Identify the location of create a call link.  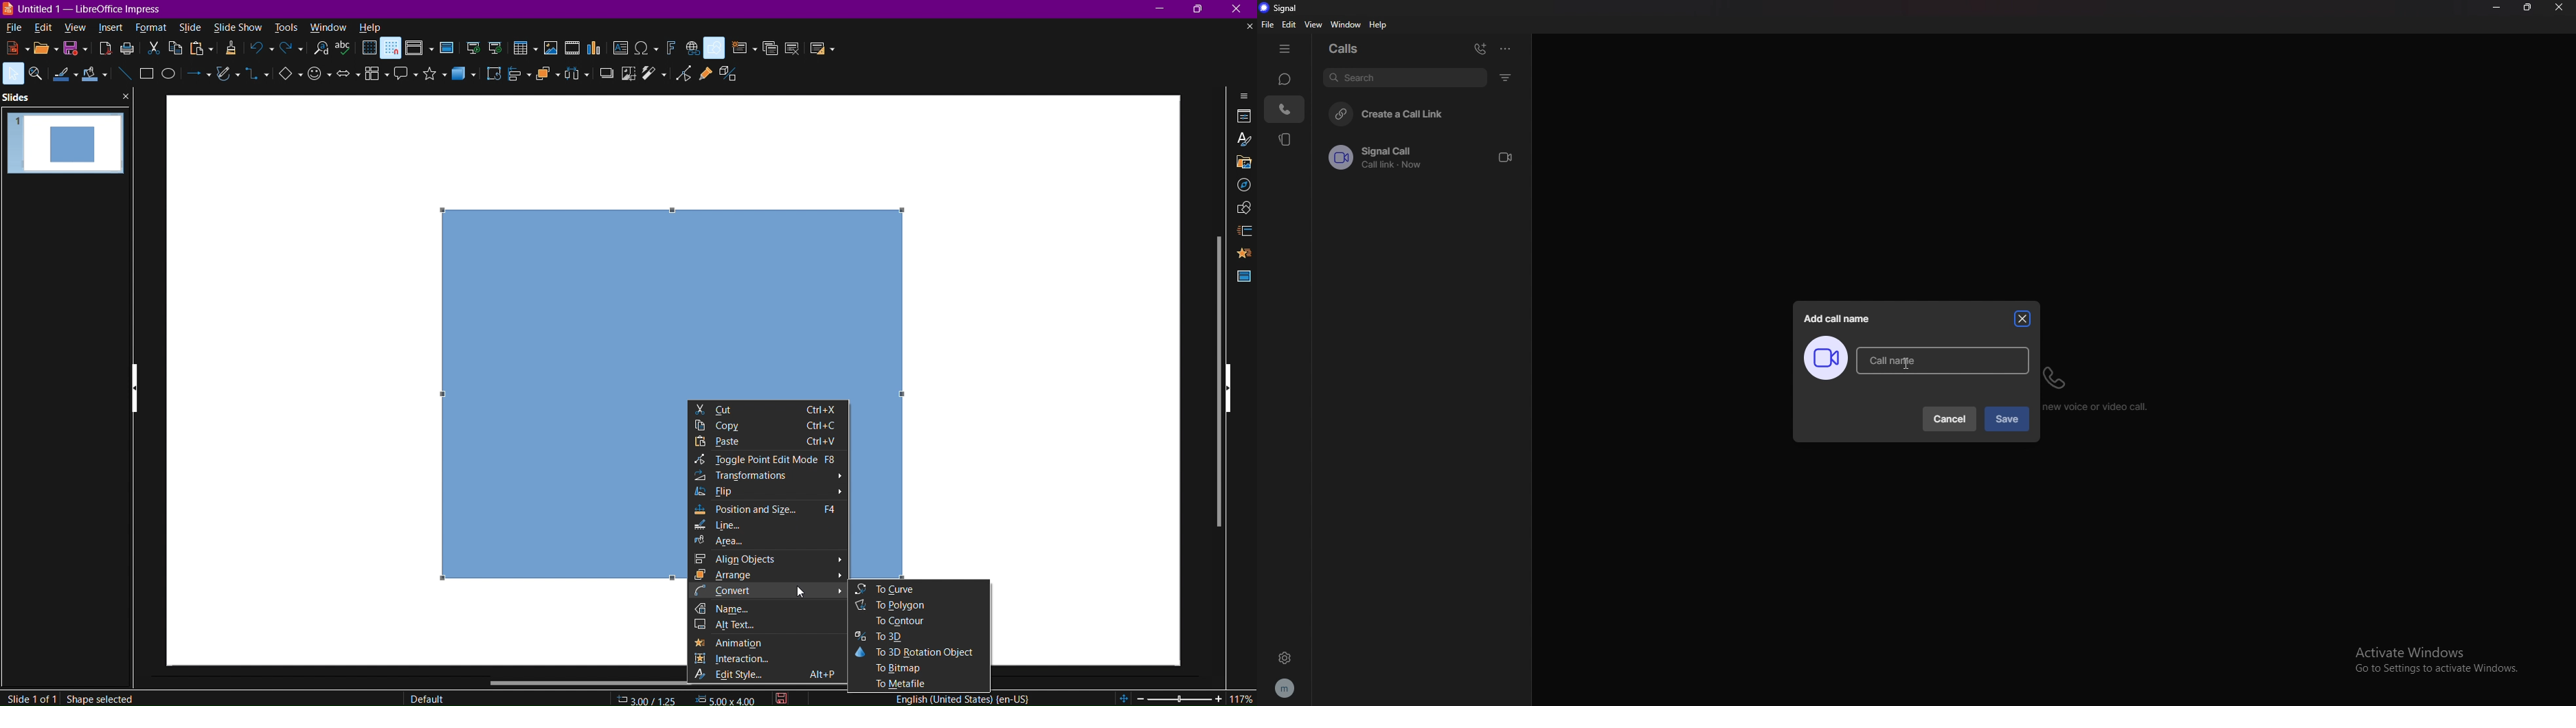
(1426, 113).